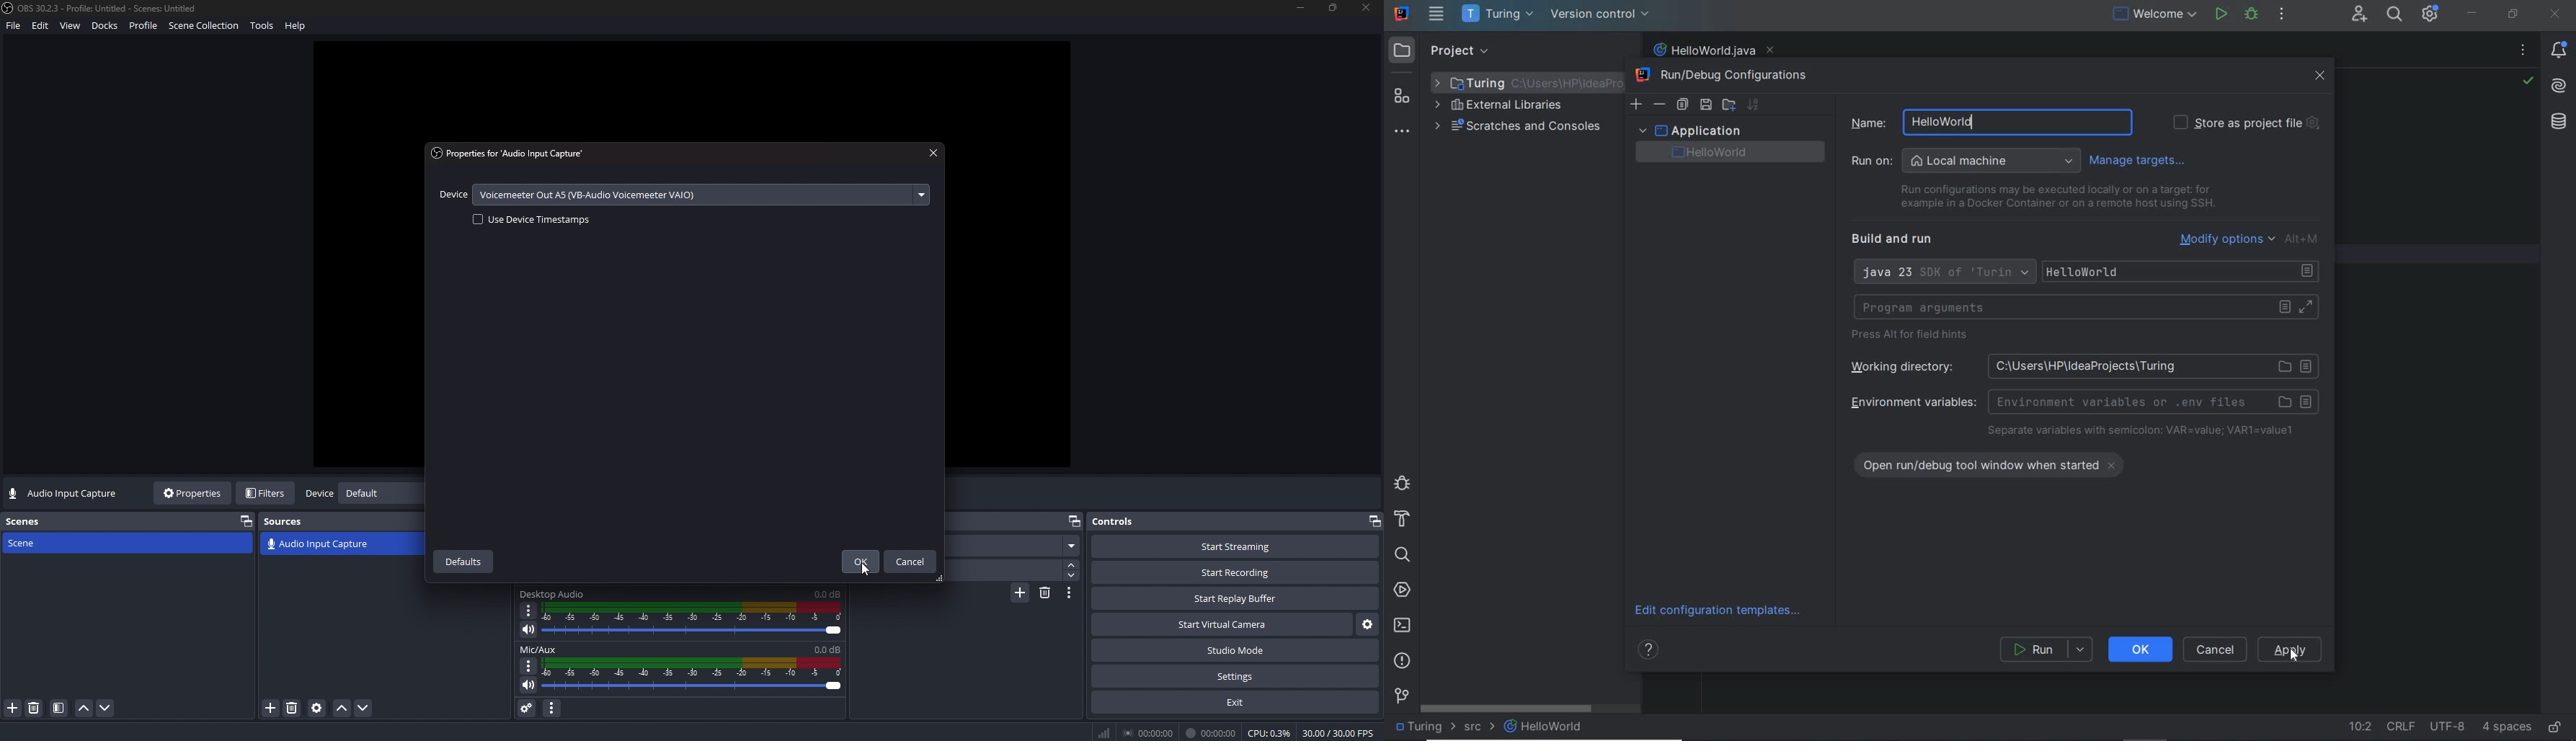  Describe the element at coordinates (316, 708) in the screenshot. I see `source properties` at that location.